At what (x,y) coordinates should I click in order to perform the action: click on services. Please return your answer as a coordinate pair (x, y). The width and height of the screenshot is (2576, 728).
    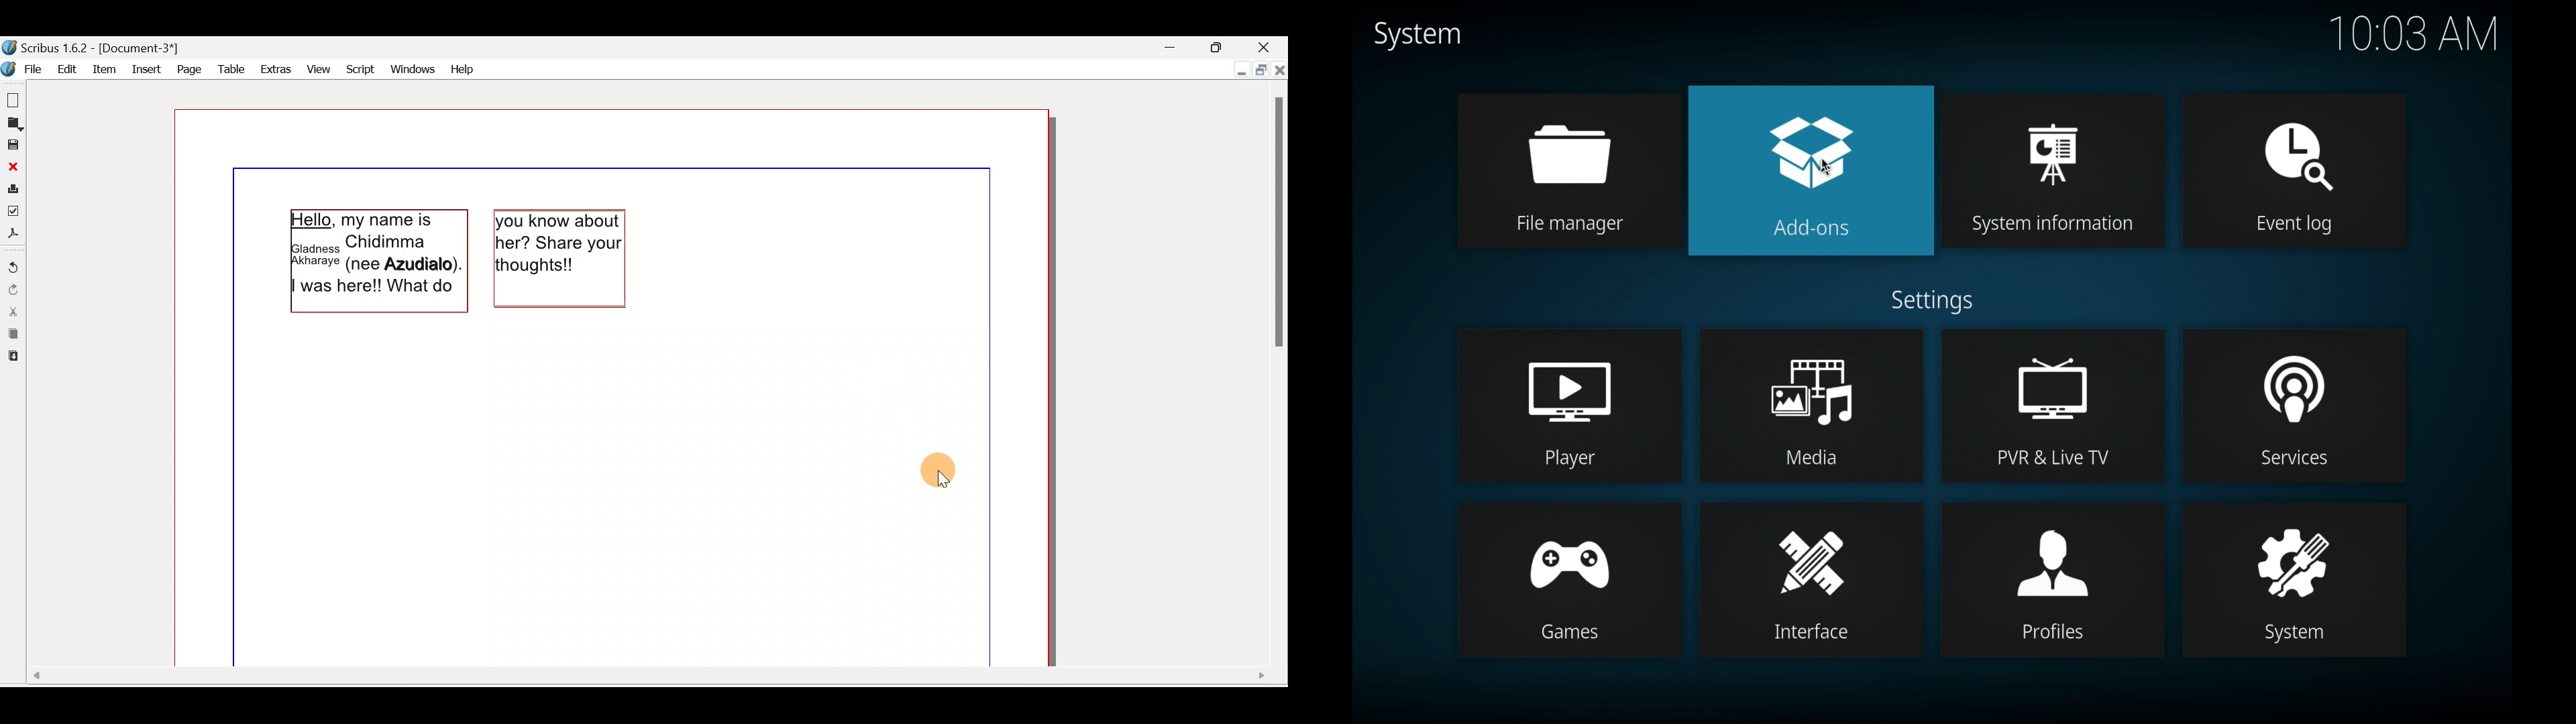
    Looking at the image, I should click on (2294, 404).